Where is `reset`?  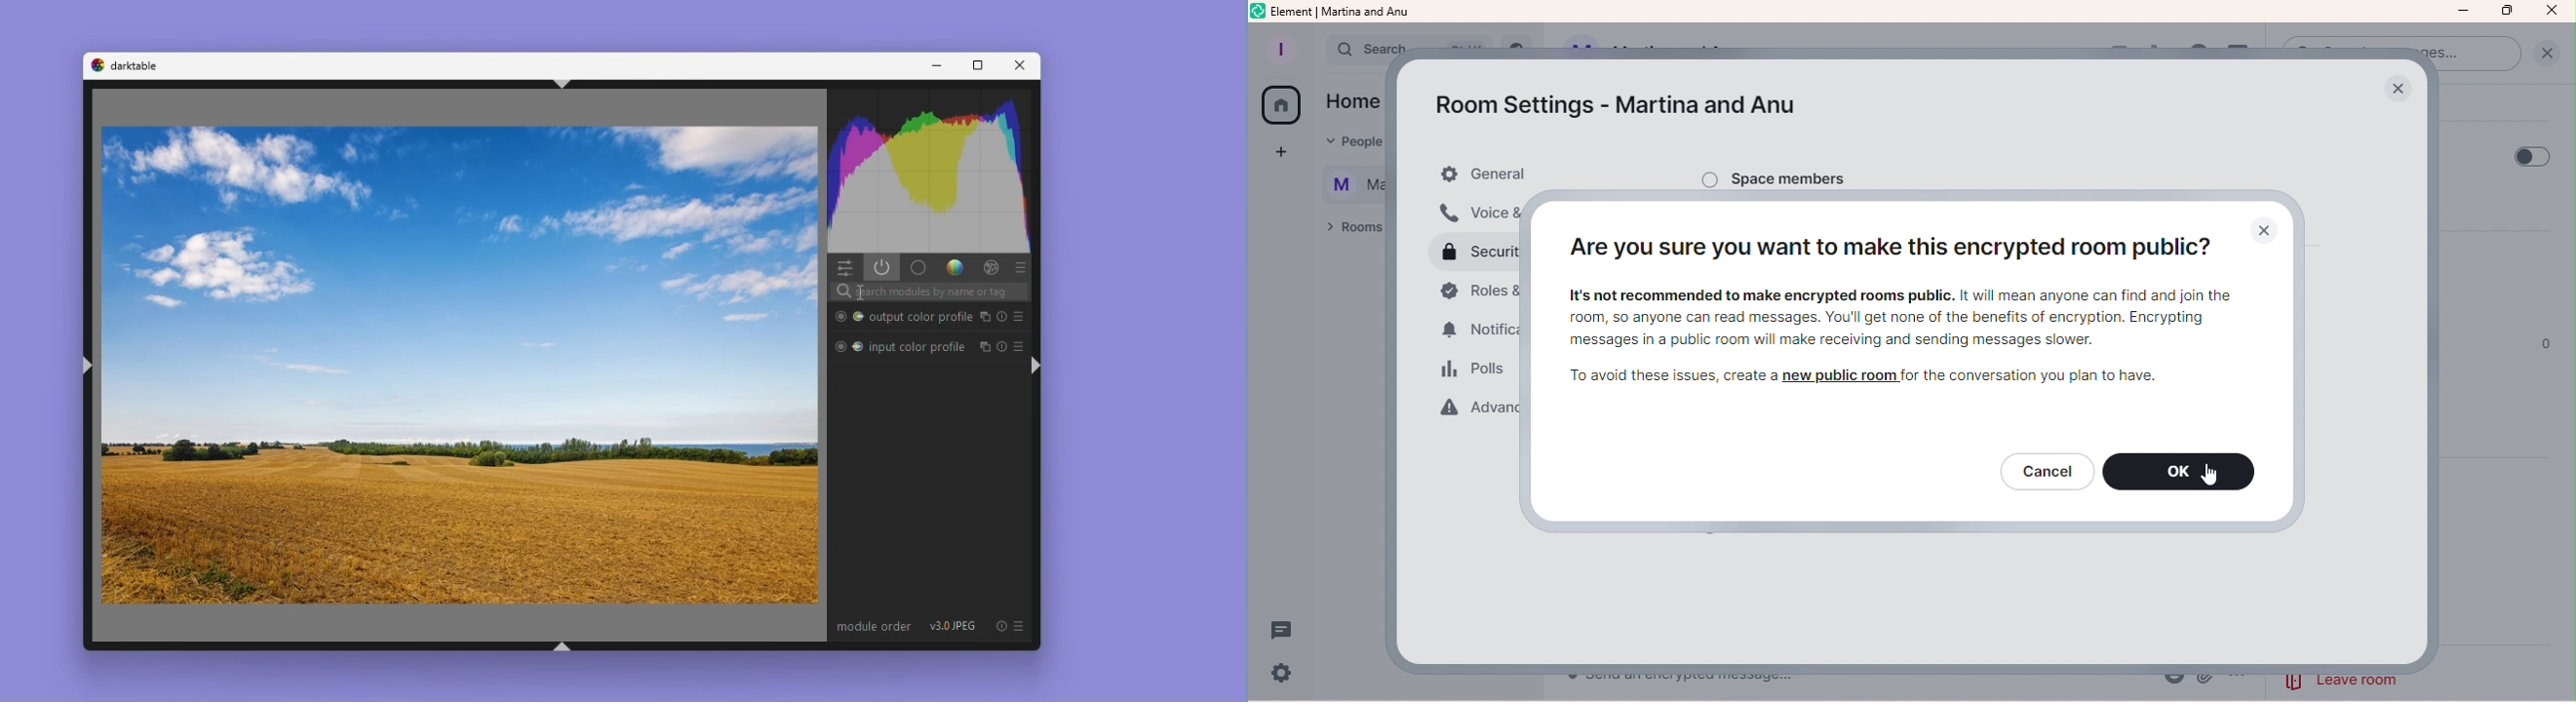 reset is located at coordinates (999, 627).